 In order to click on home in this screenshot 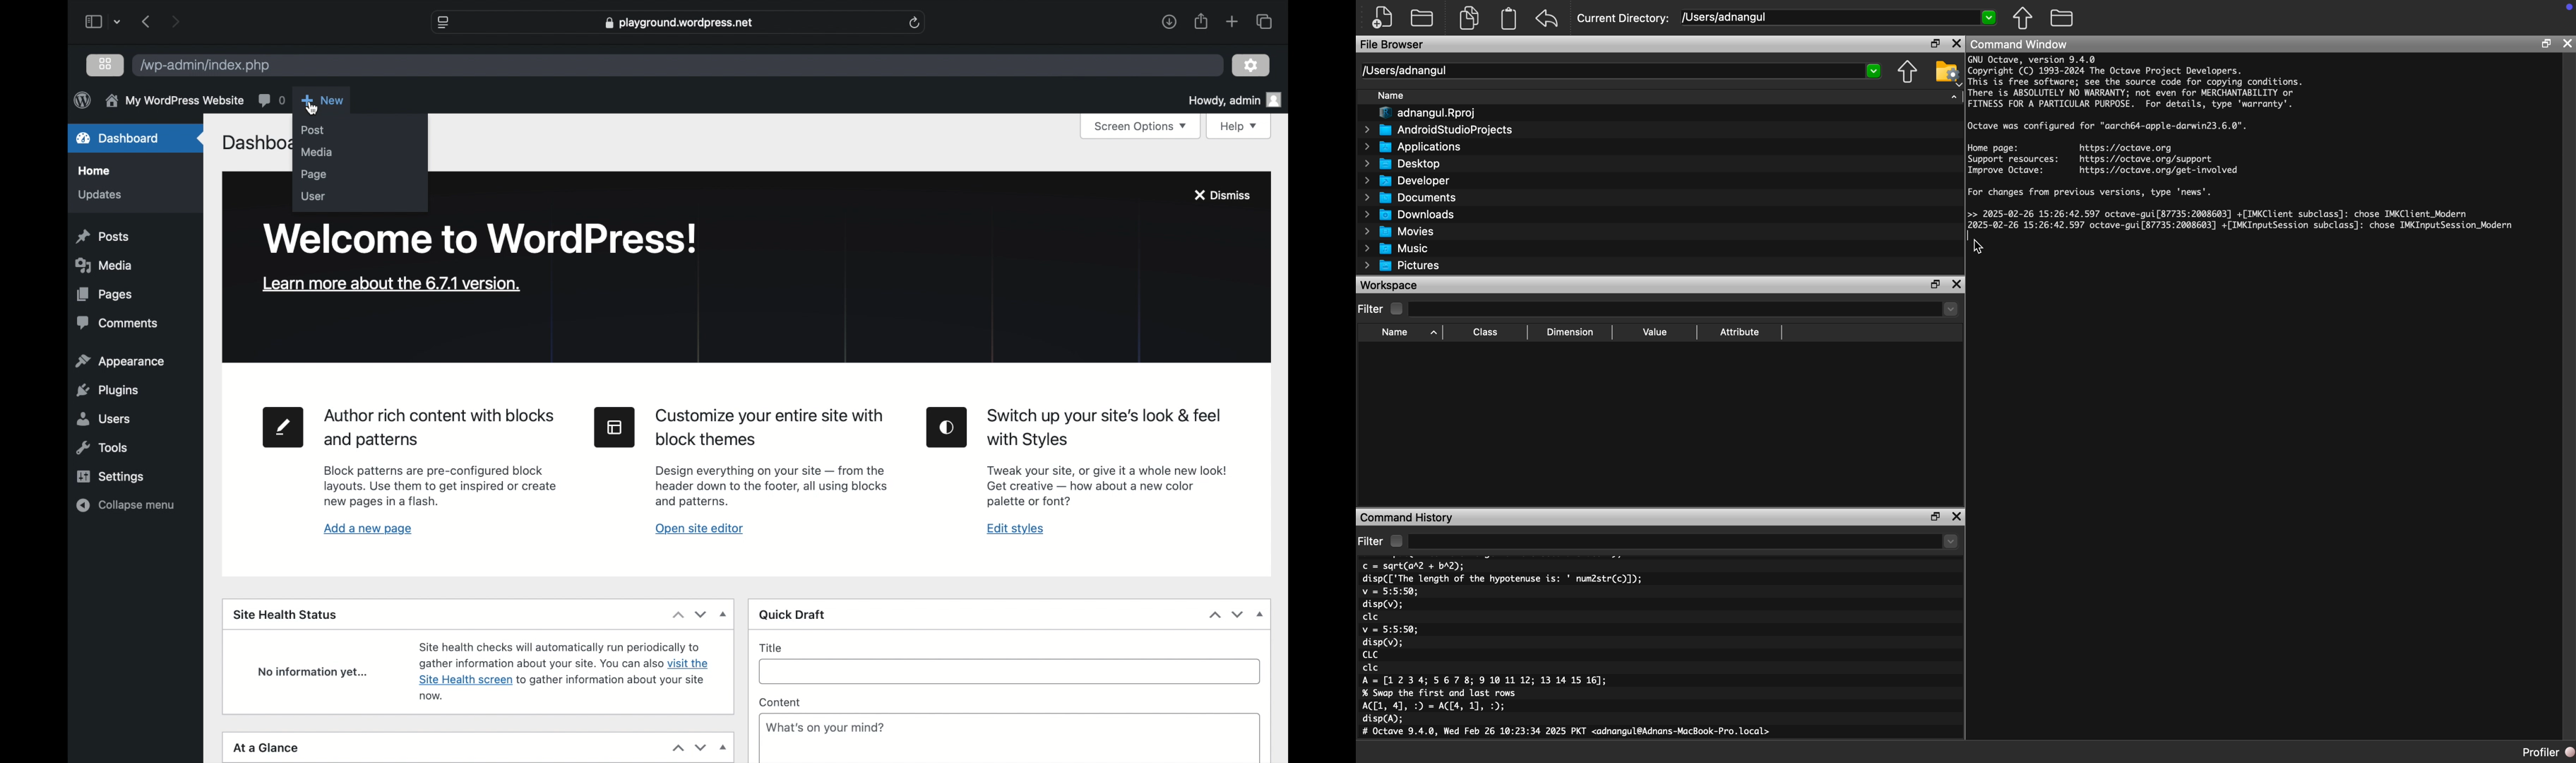, I will do `click(94, 171)`.